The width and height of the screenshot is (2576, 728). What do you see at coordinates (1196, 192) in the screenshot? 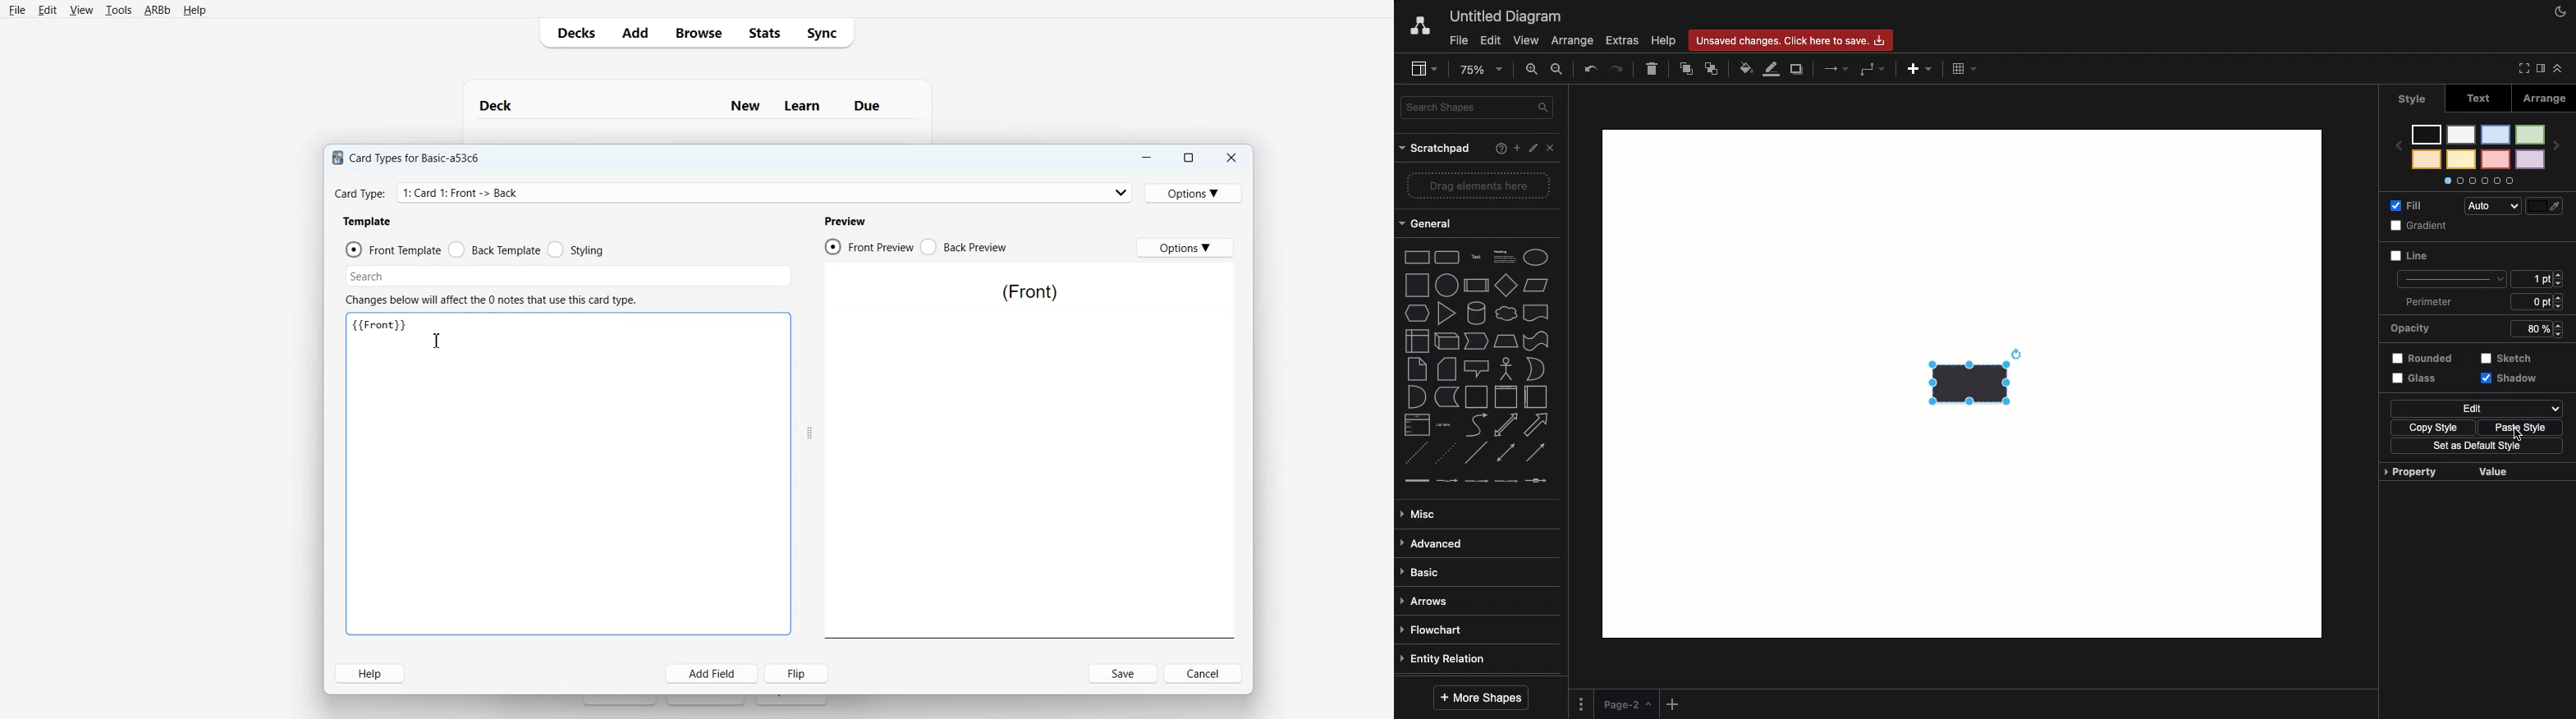
I see `Options` at bounding box center [1196, 192].